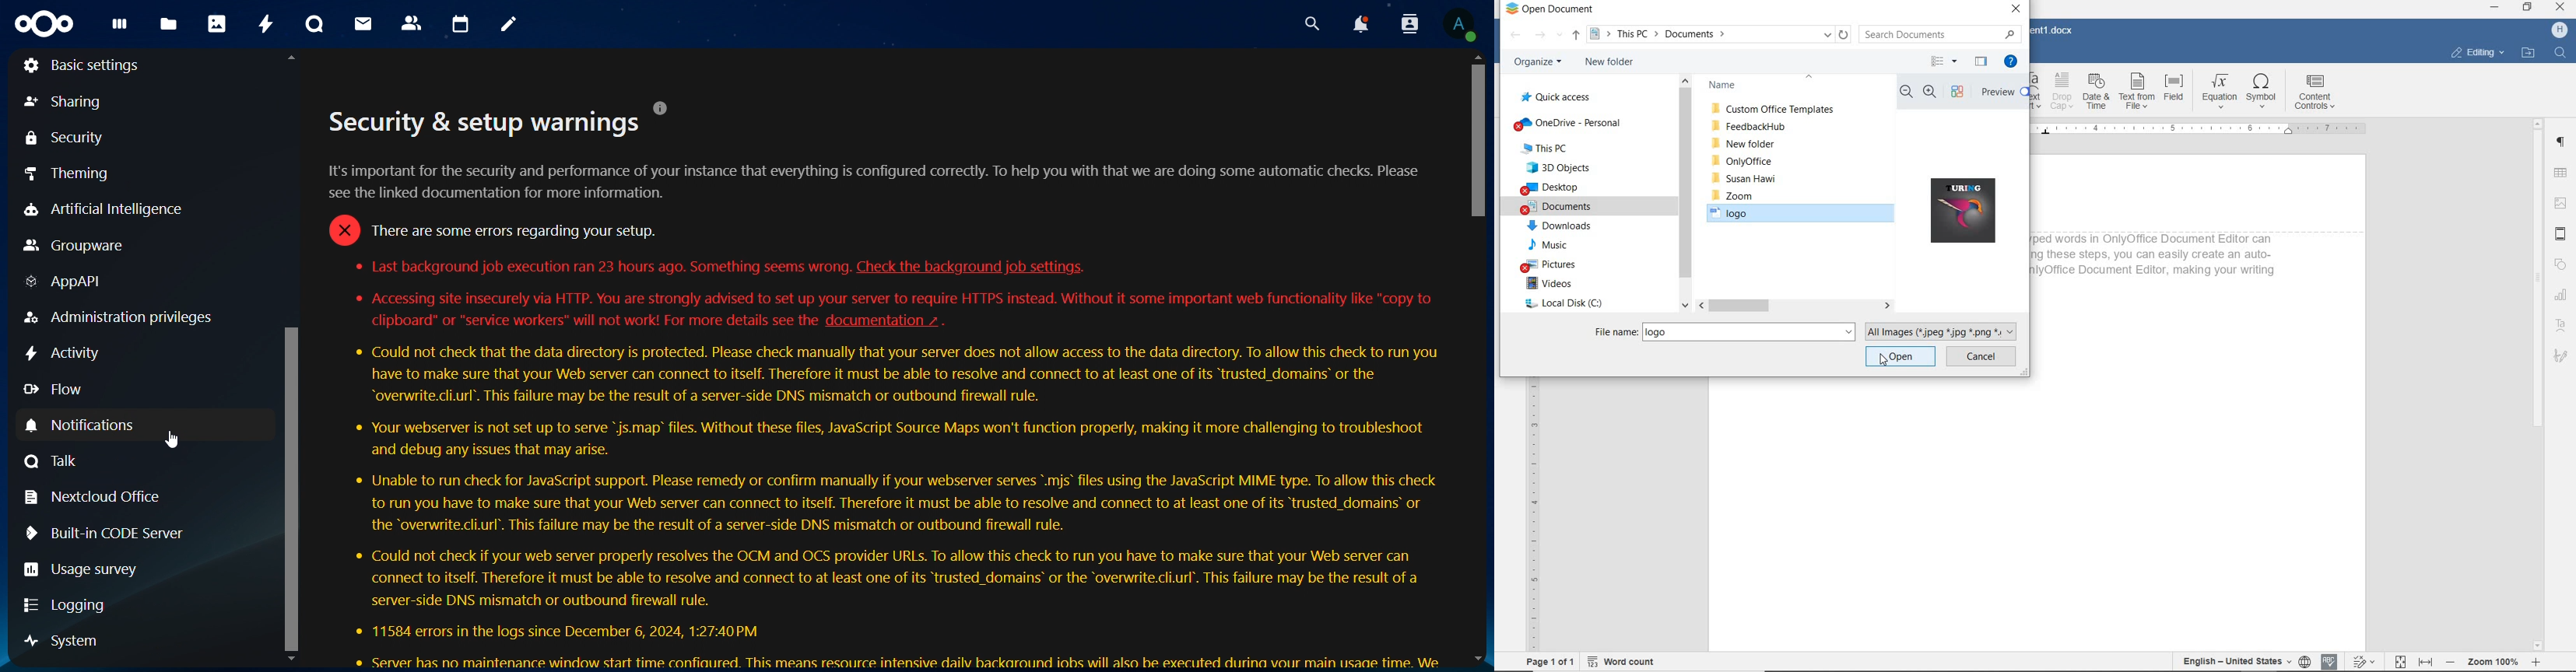 The width and height of the screenshot is (2576, 672). I want to click on OPEN, so click(1901, 355).